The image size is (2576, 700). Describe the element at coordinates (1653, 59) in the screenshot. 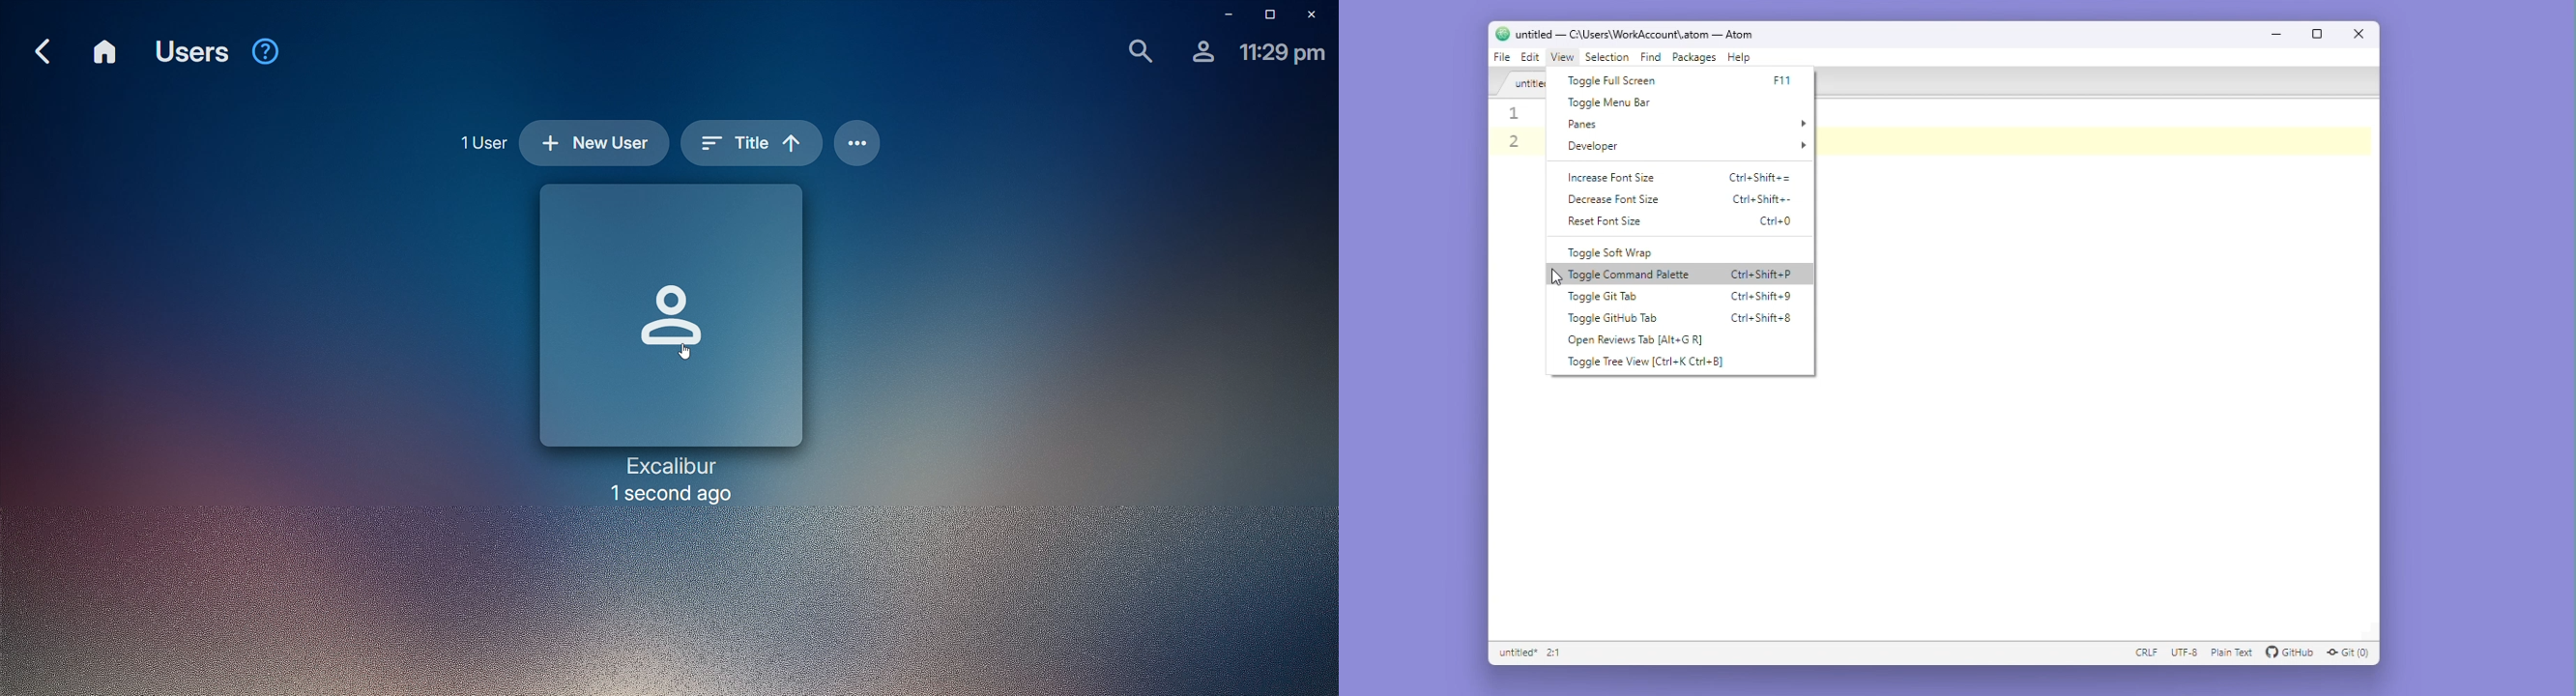

I see `Find` at that location.